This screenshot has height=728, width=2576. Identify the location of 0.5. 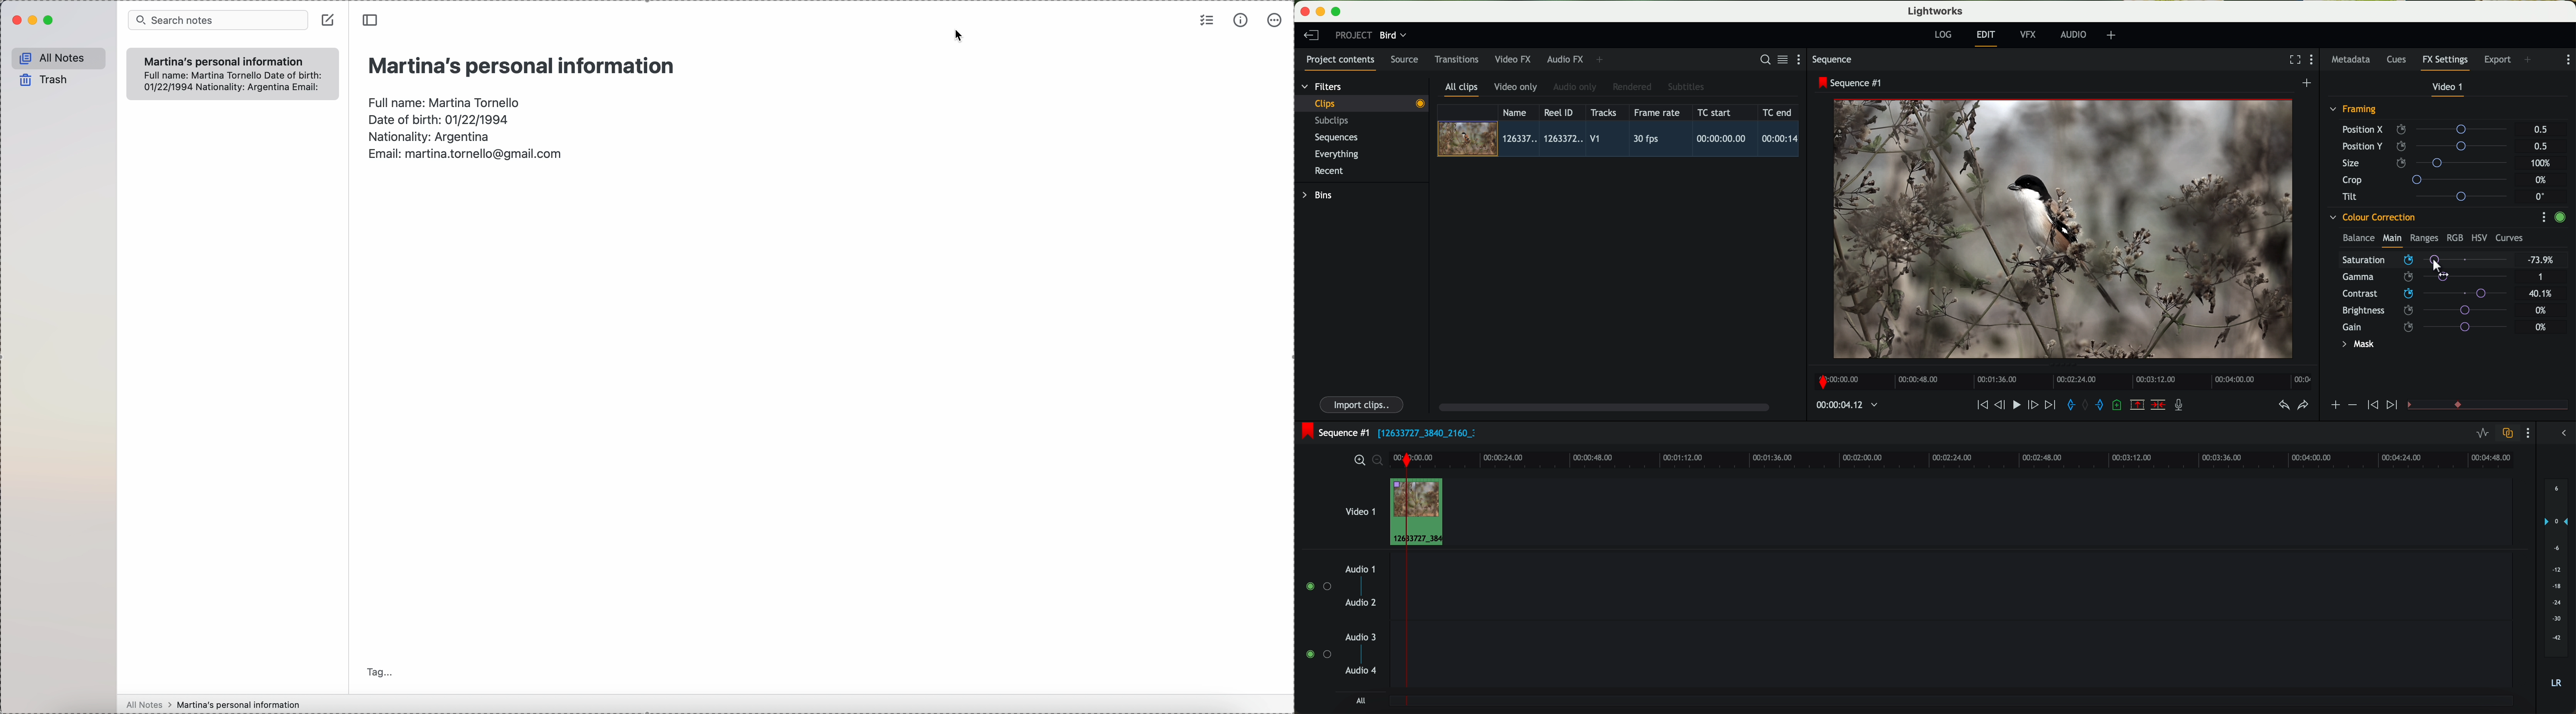
(2541, 130).